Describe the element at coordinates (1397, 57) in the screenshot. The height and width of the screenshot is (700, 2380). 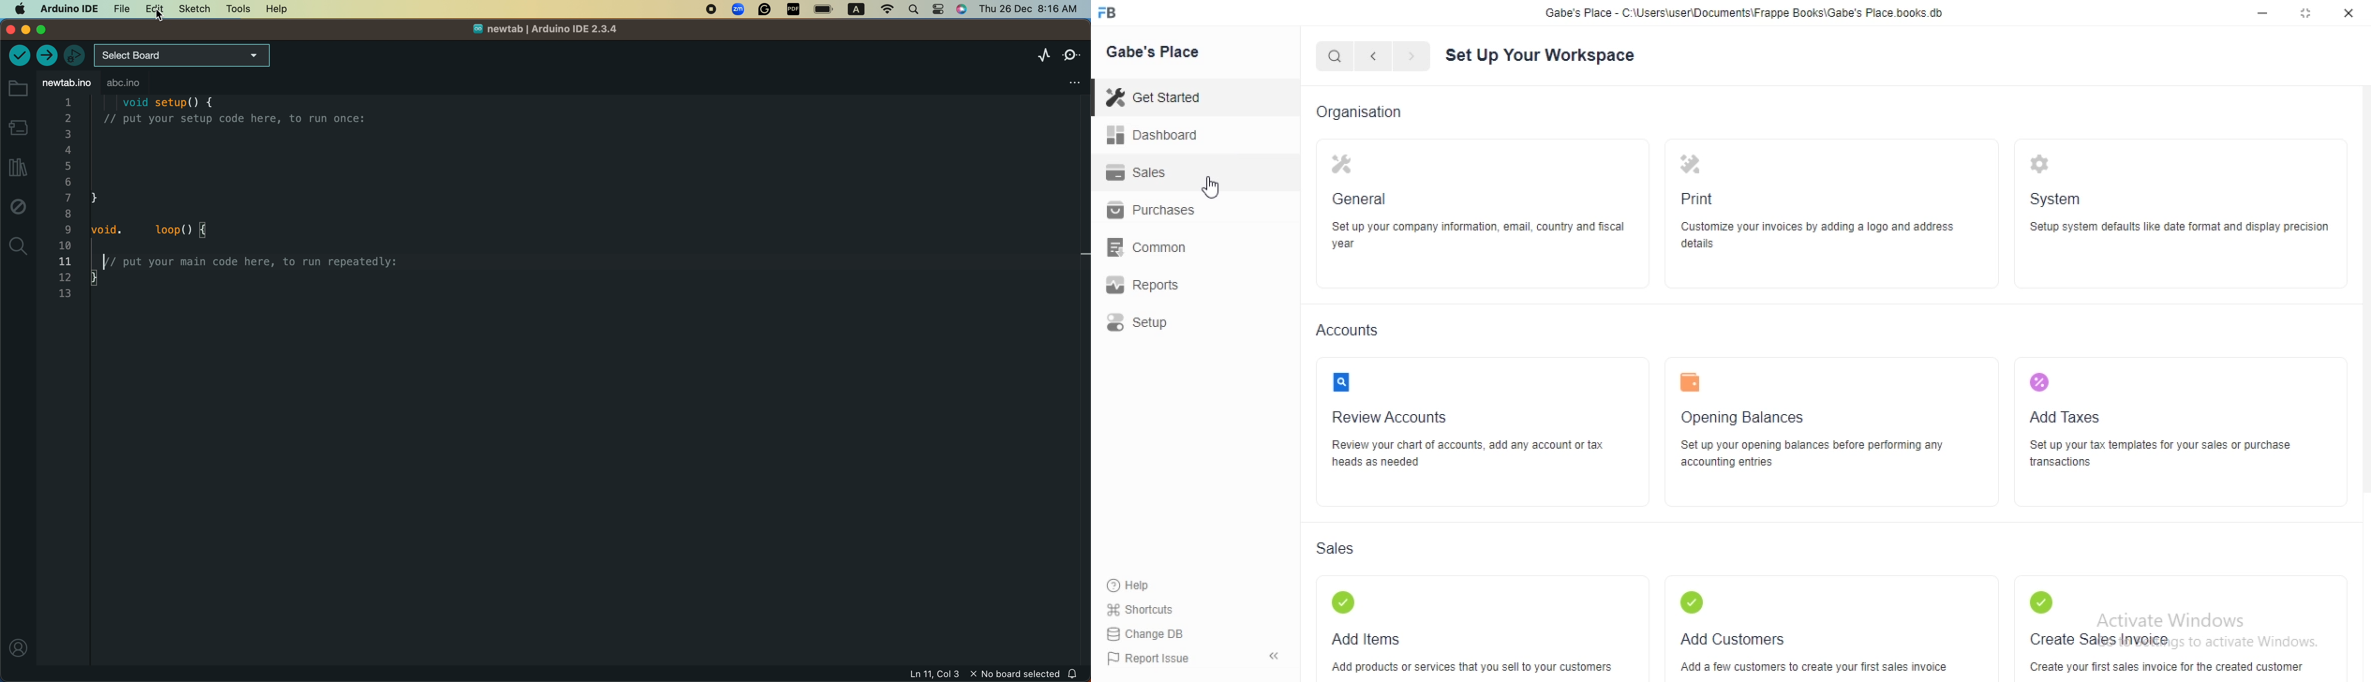
I see `forward/backward` at that location.